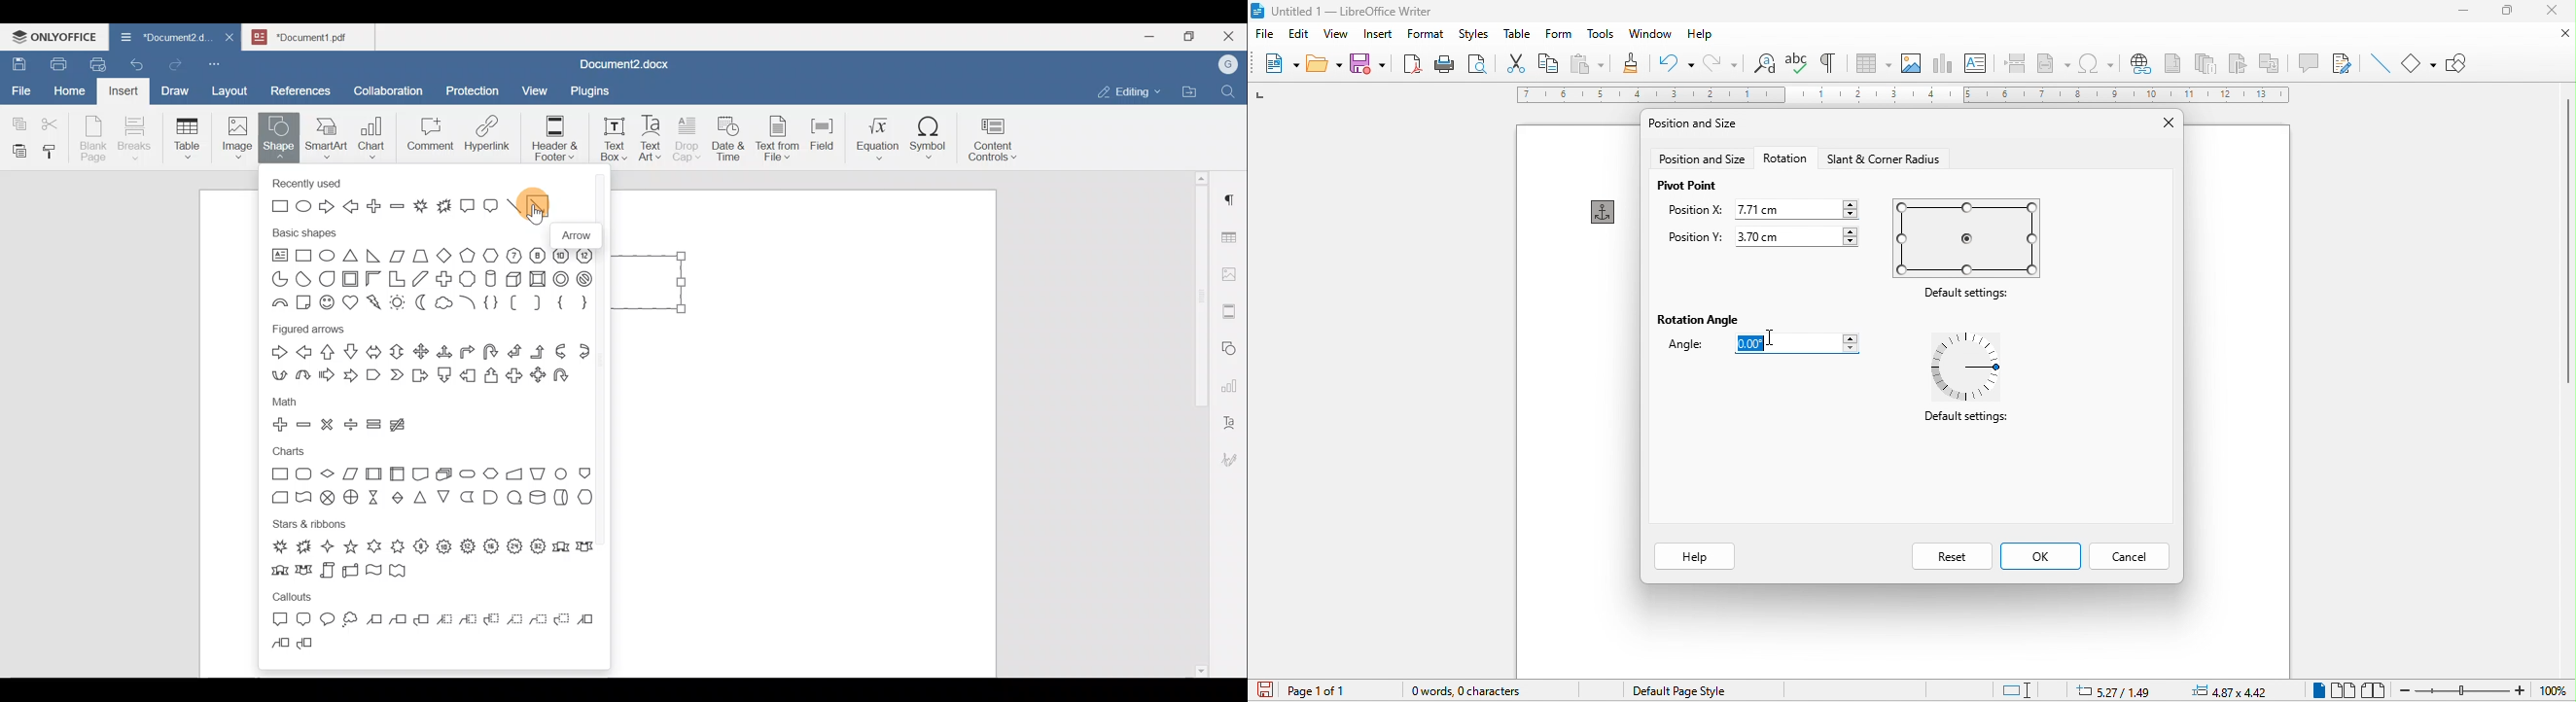 This screenshot has height=728, width=2576. Describe the element at coordinates (2347, 690) in the screenshot. I see `multiple page view` at that location.